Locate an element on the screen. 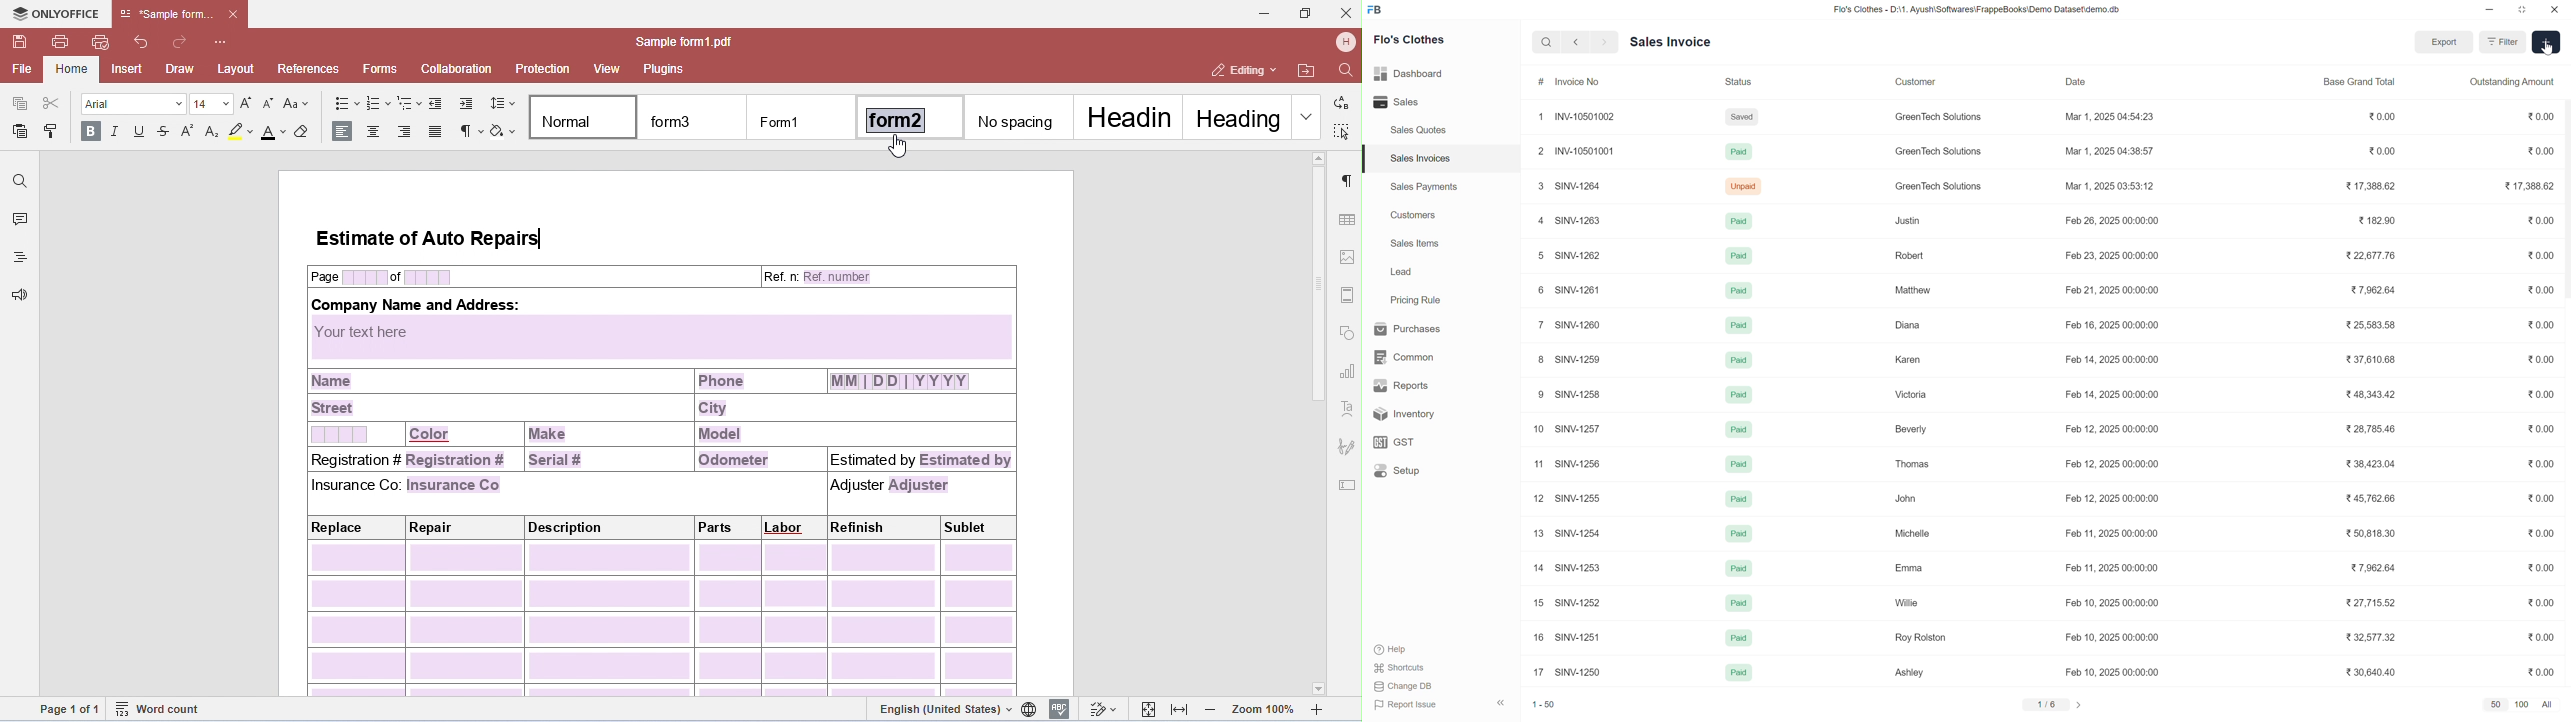  Paid is located at coordinates (1737, 605).